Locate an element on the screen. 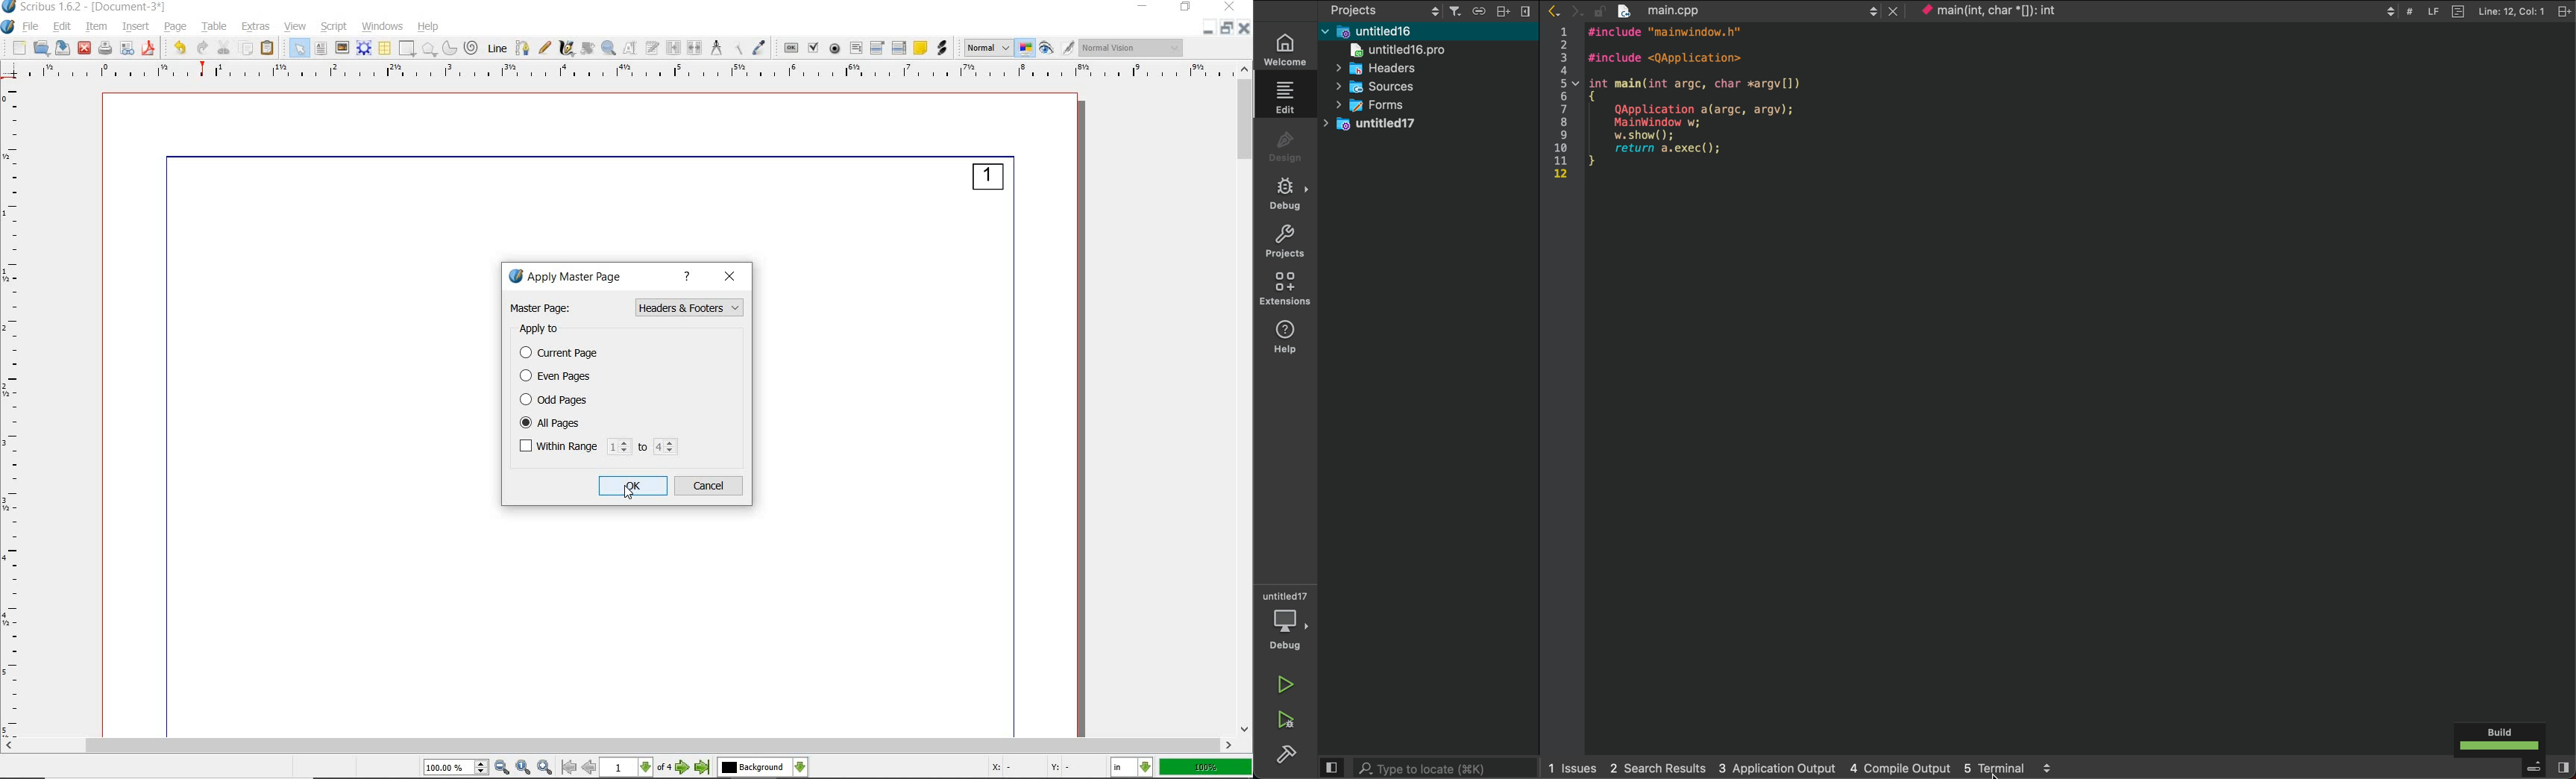  text frame is located at coordinates (320, 49).